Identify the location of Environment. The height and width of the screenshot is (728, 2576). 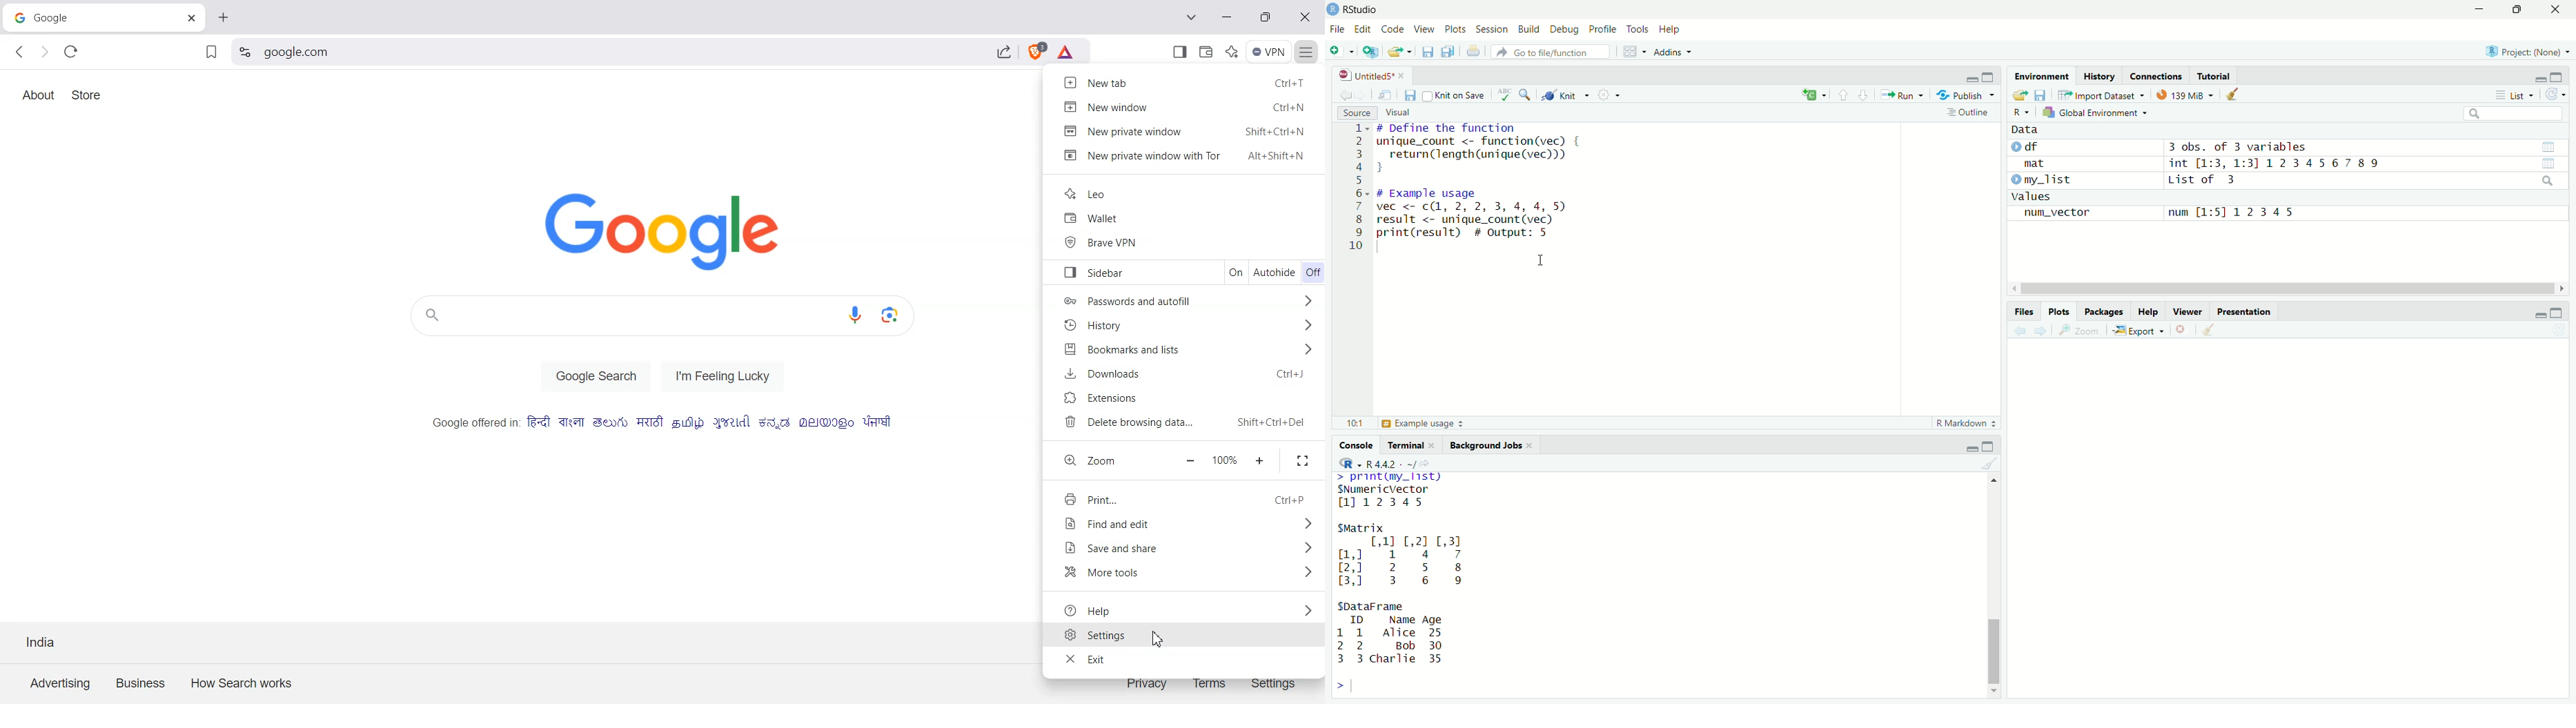
(2042, 77).